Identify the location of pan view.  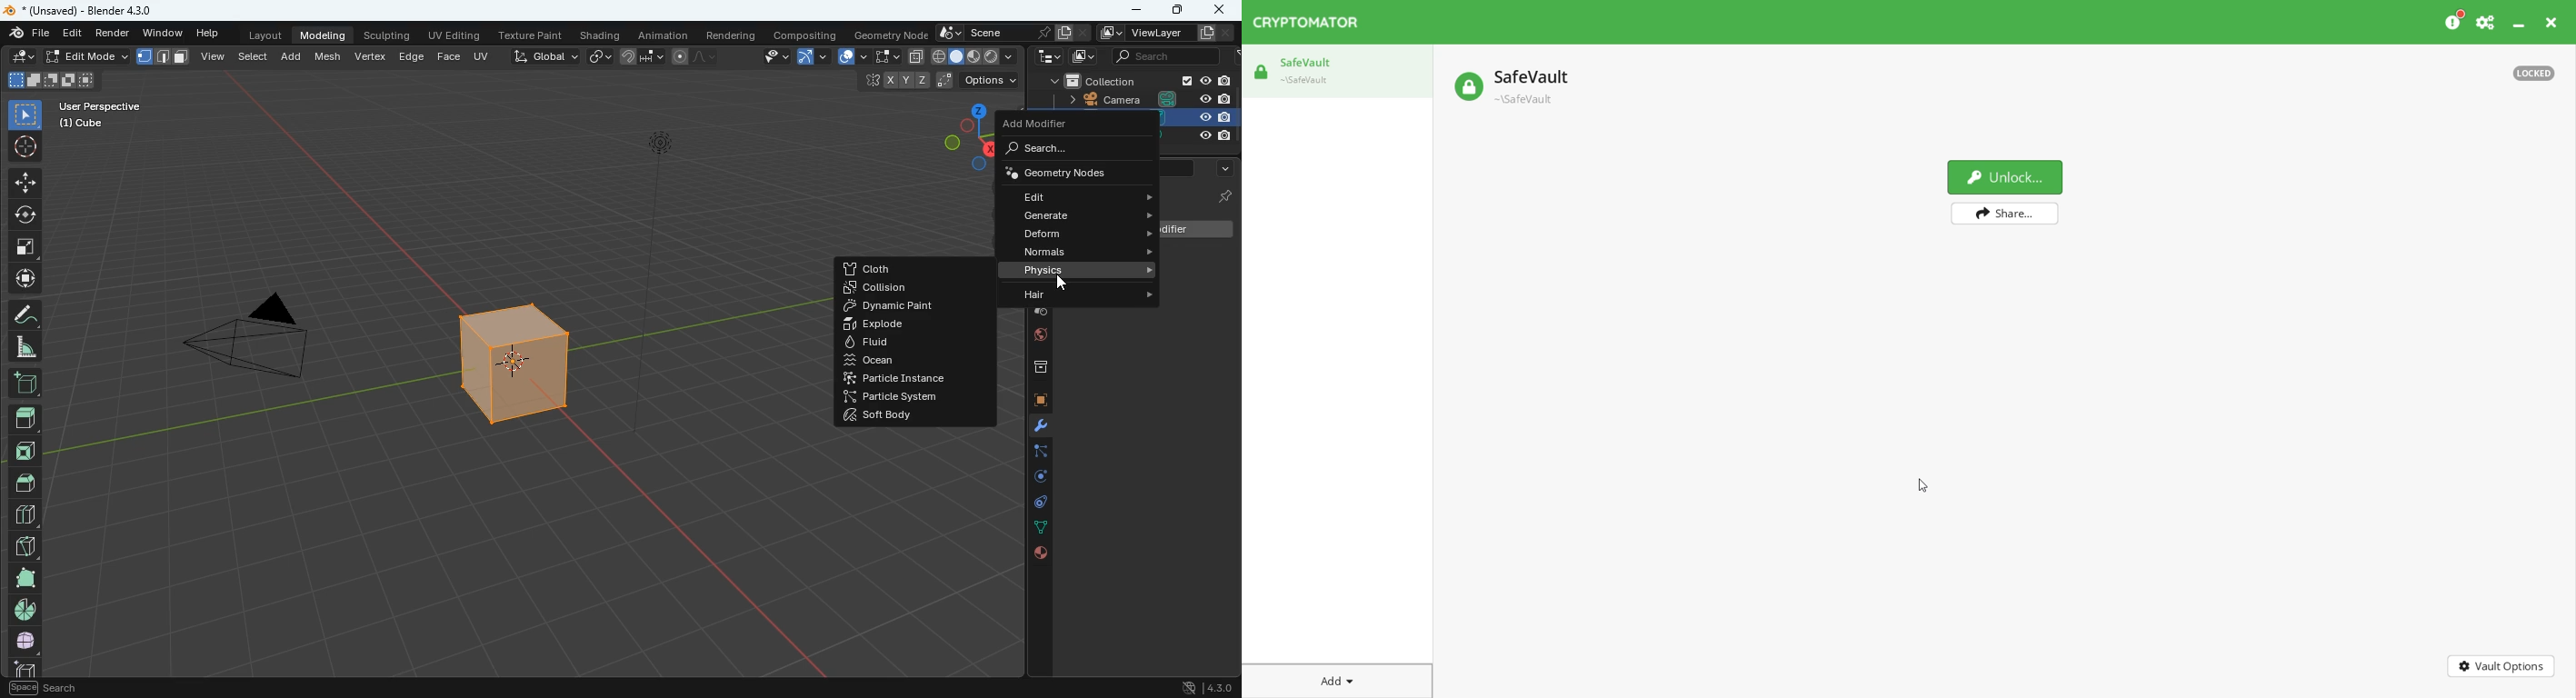
(35, 687).